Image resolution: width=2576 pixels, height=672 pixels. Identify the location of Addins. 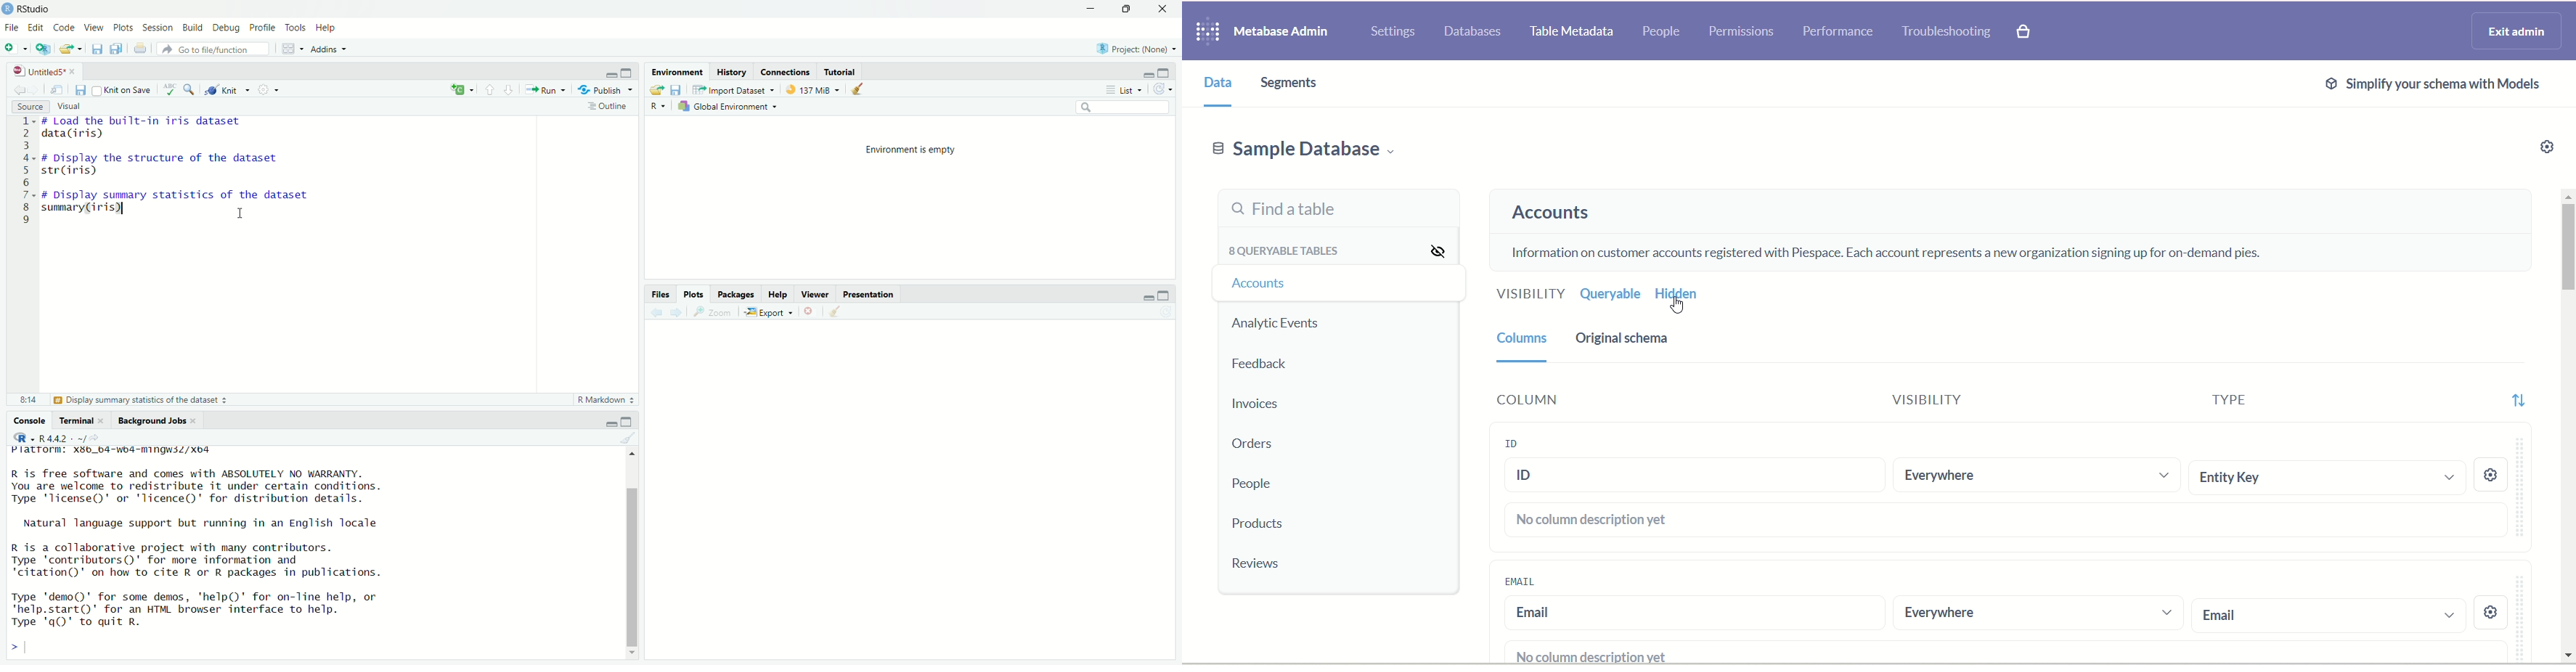
(329, 50).